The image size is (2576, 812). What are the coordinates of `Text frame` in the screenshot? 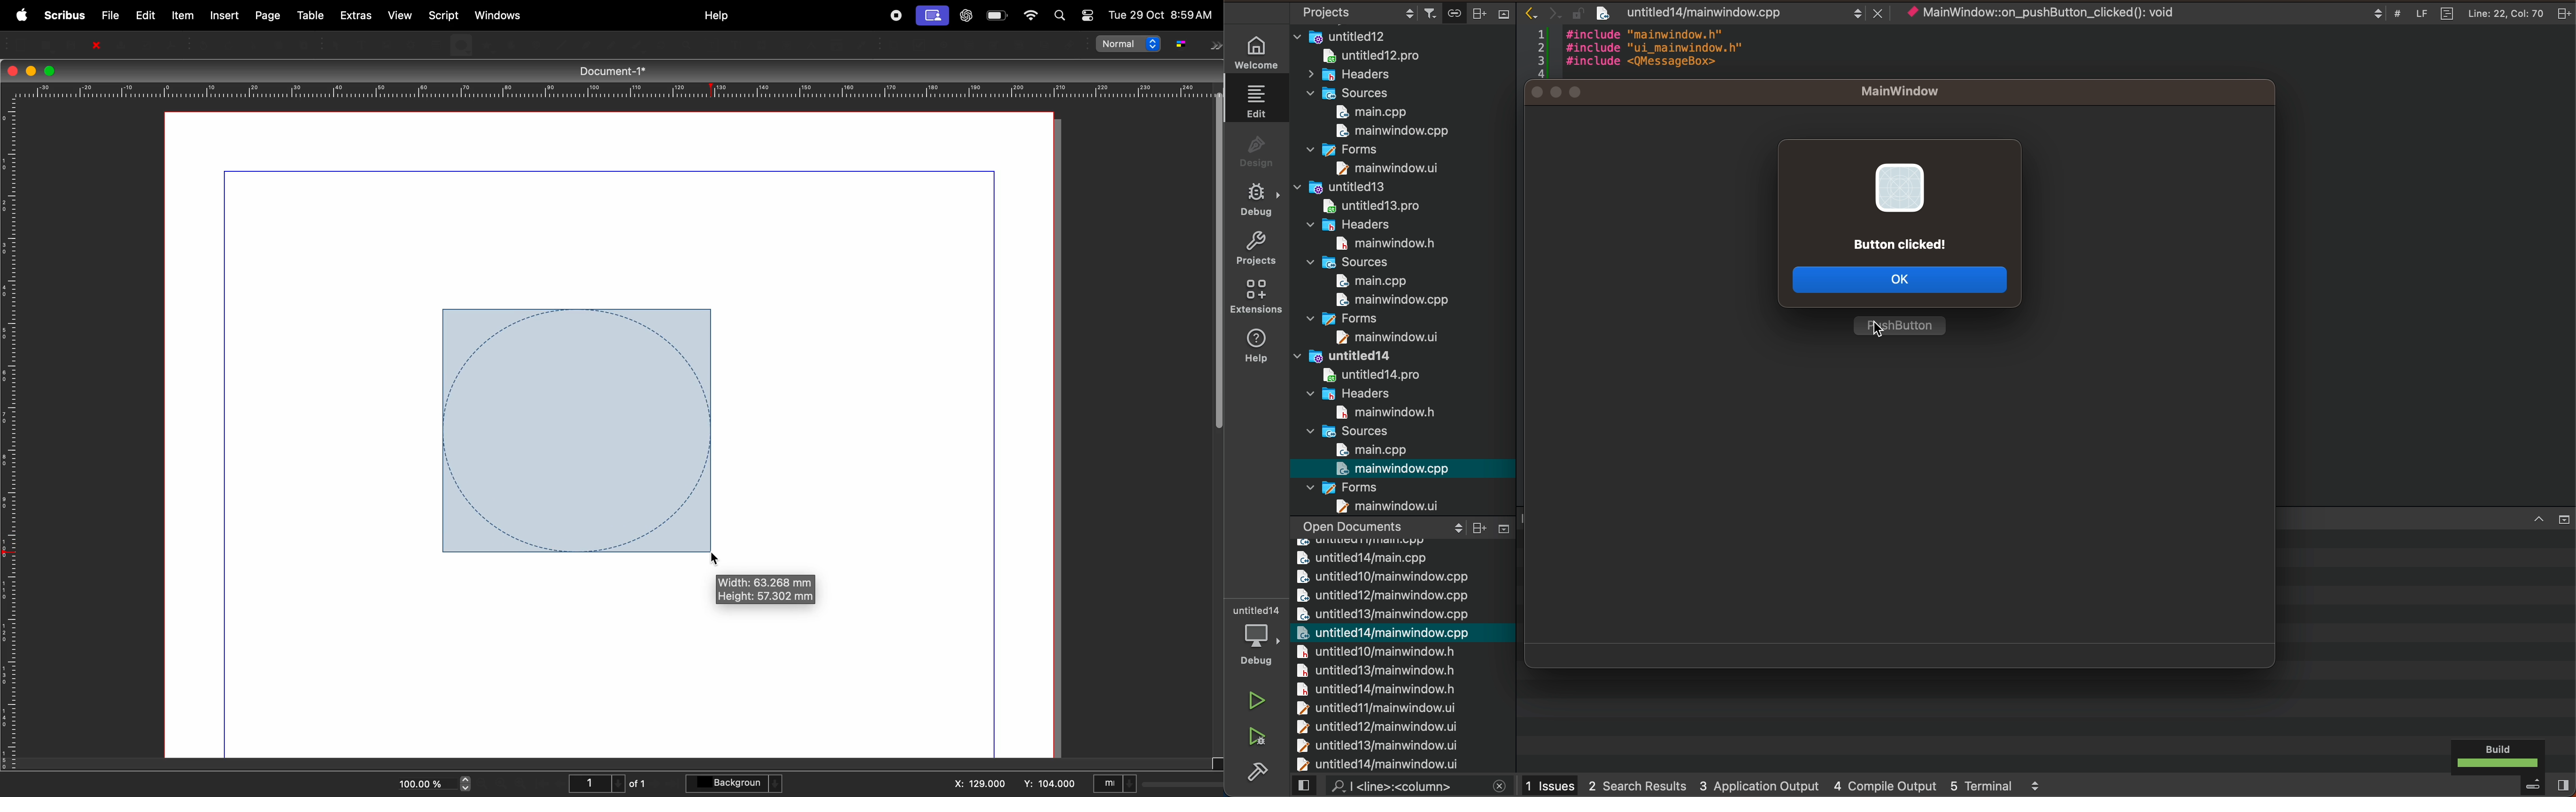 It's located at (360, 43).